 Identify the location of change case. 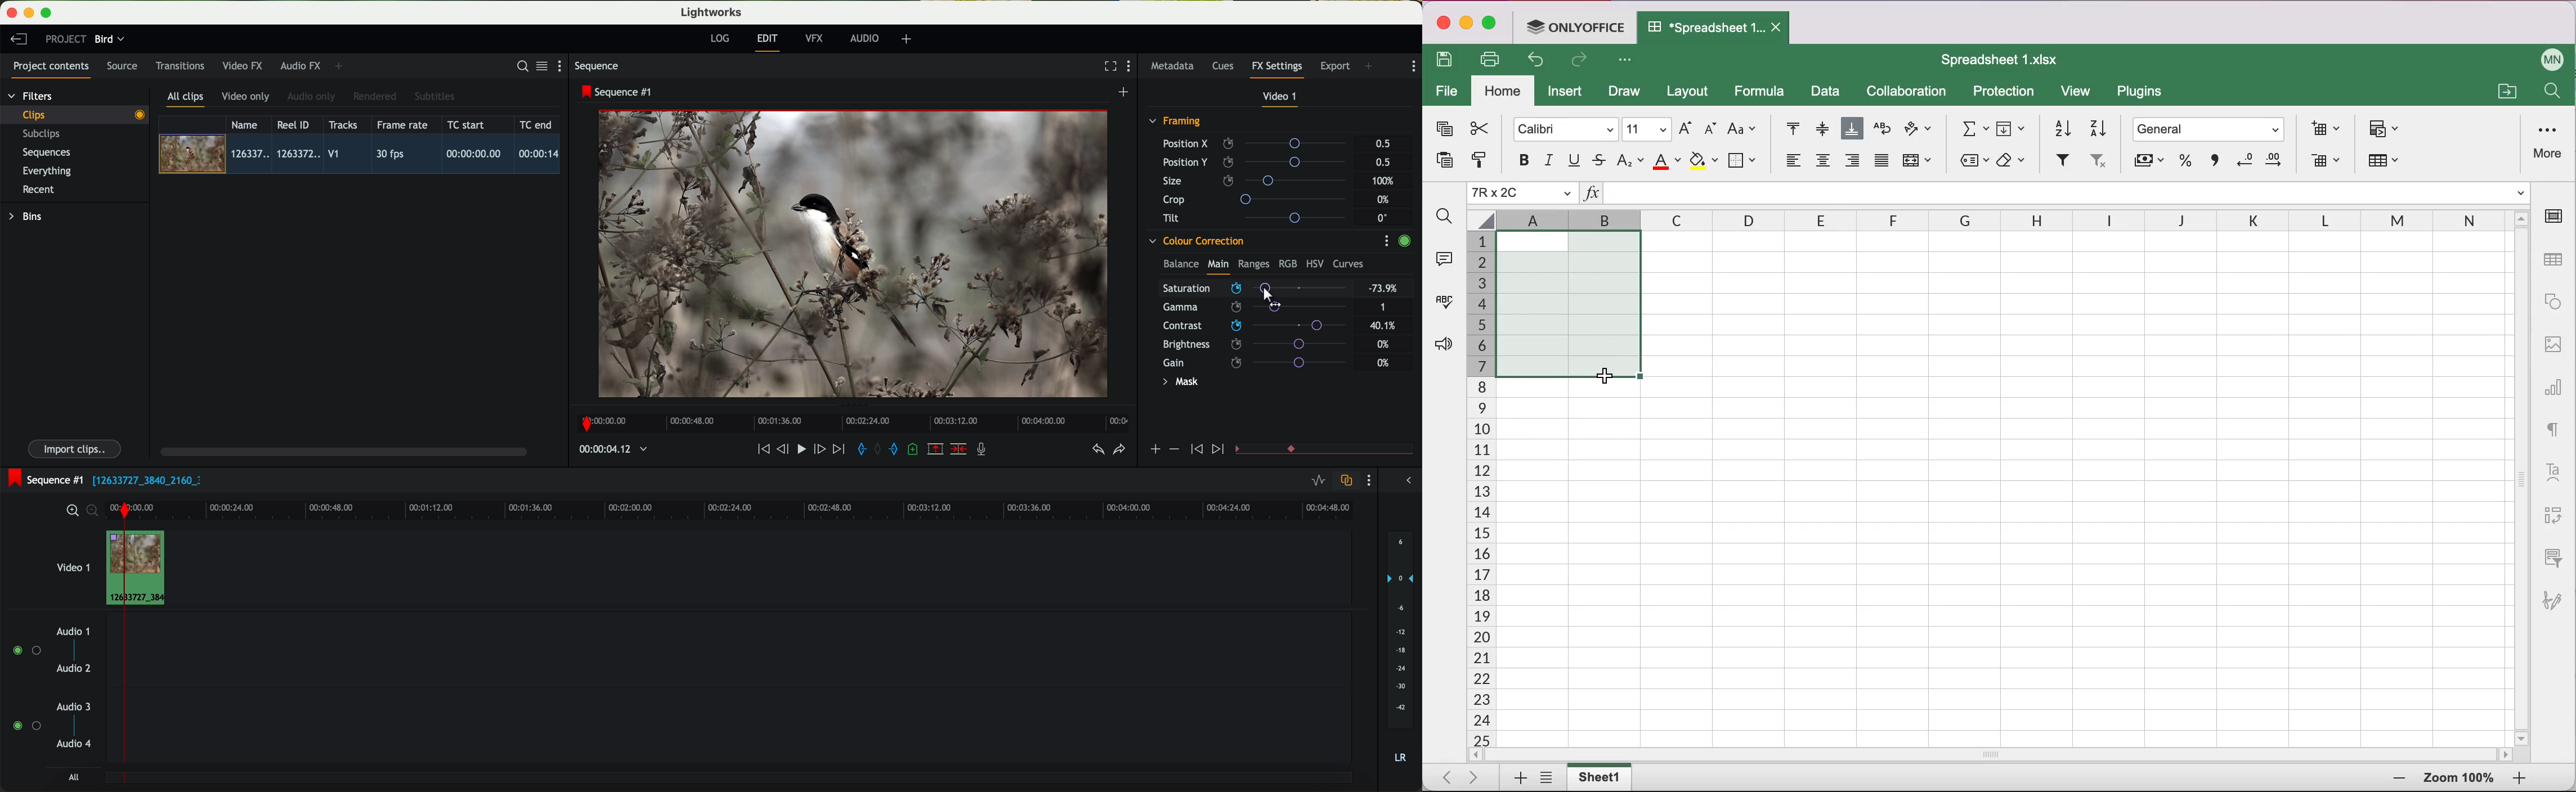
(1742, 128).